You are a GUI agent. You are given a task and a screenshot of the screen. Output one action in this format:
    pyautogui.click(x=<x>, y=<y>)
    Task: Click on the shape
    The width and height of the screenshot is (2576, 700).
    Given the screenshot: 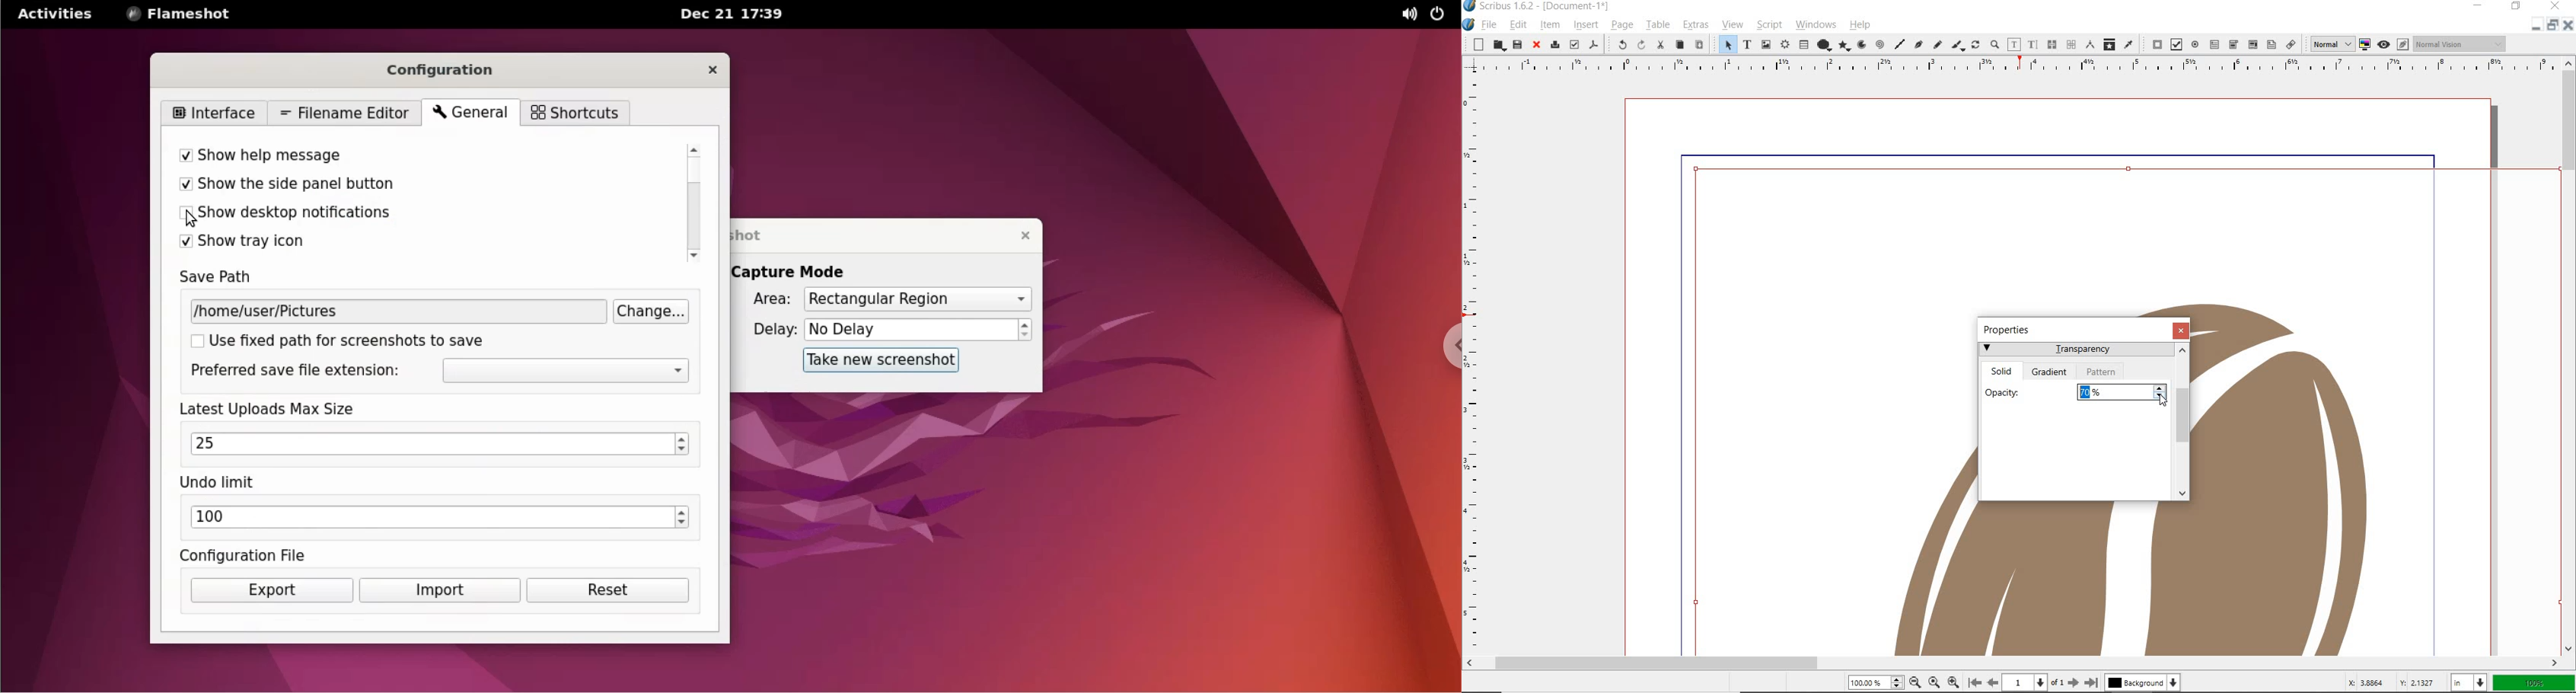 What is the action you would take?
    pyautogui.click(x=1823, y=46)
    